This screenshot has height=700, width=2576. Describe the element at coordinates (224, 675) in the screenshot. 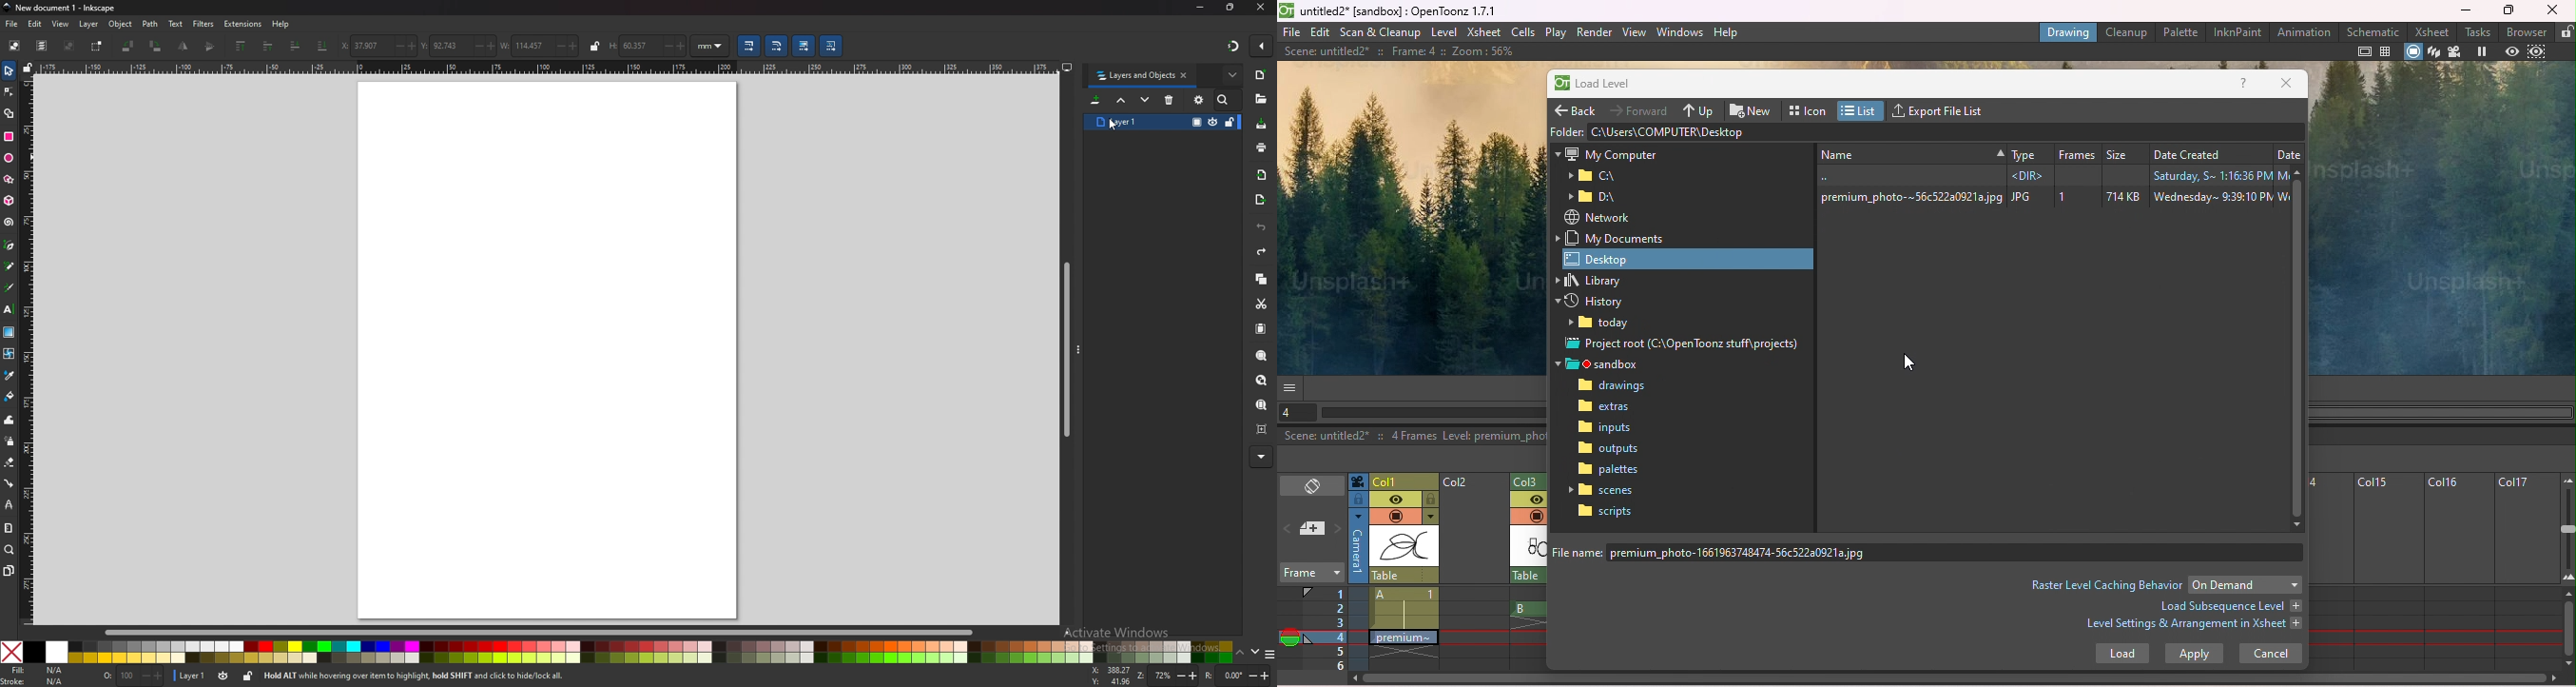

I see `toggle visibility` at that location.